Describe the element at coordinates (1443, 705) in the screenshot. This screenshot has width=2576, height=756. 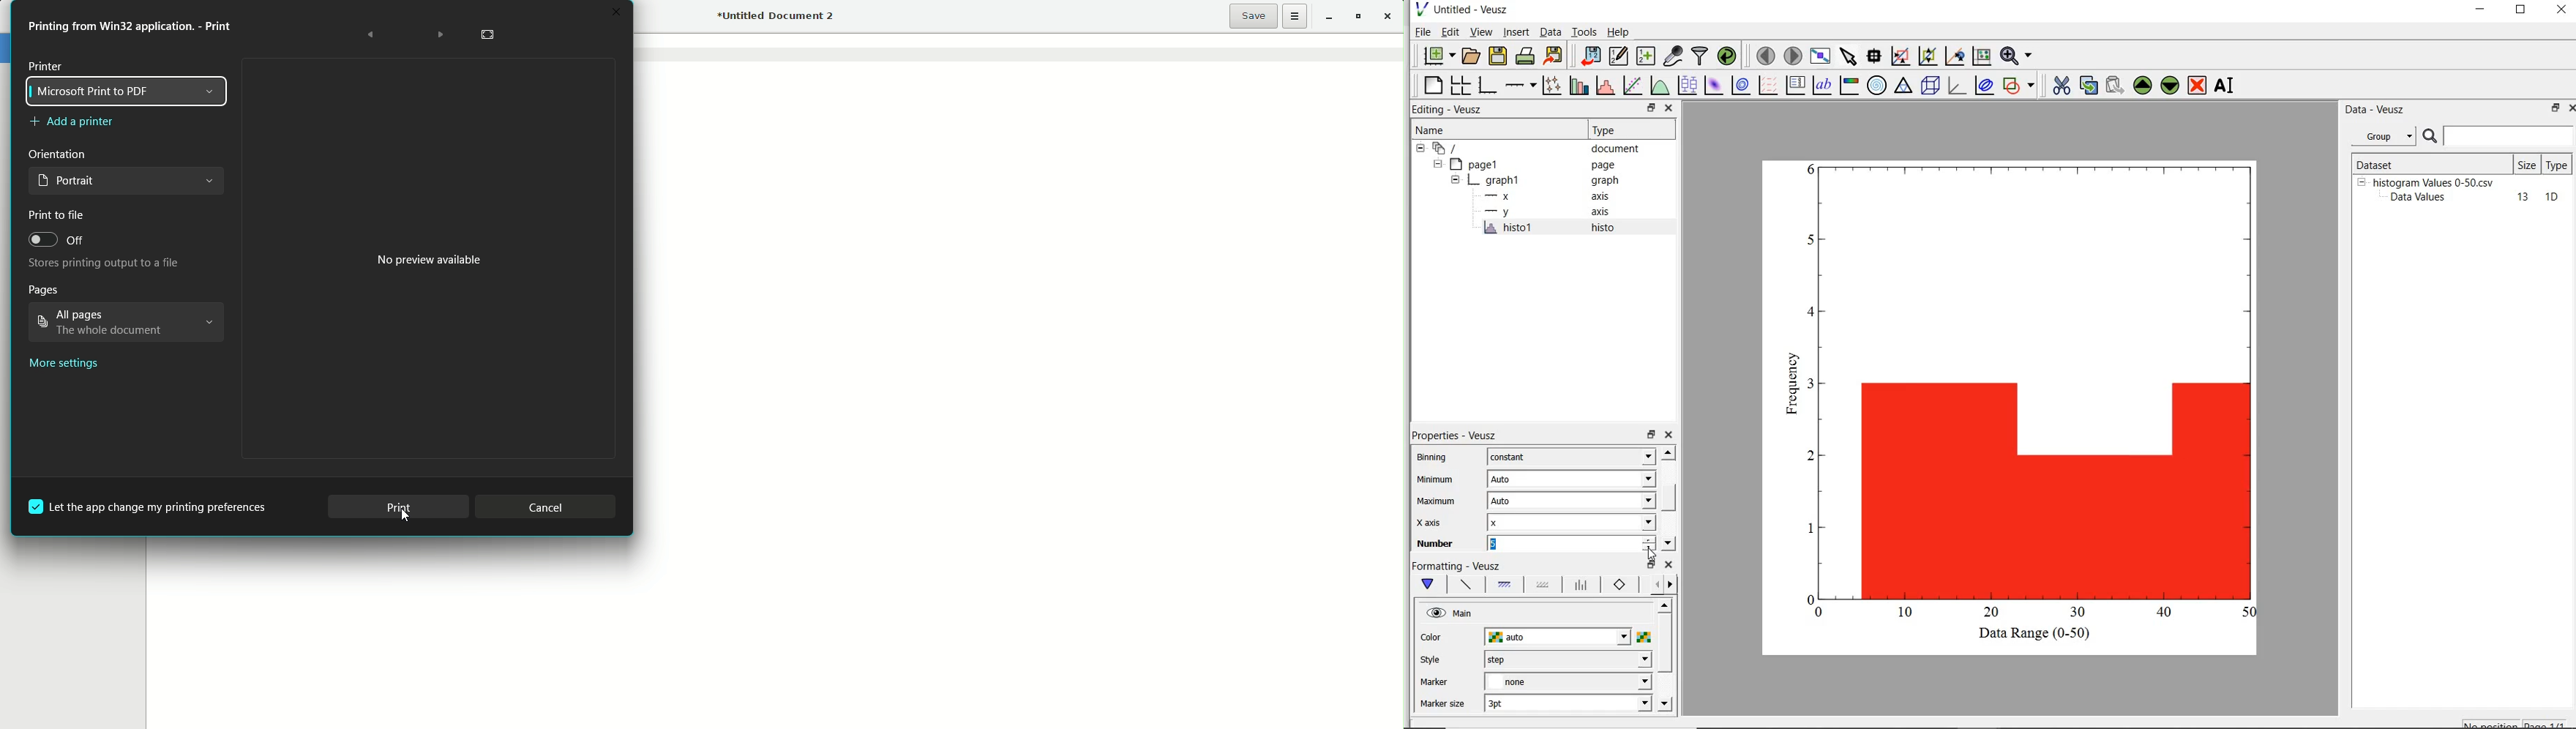
I see `‘Marker size` at that location.